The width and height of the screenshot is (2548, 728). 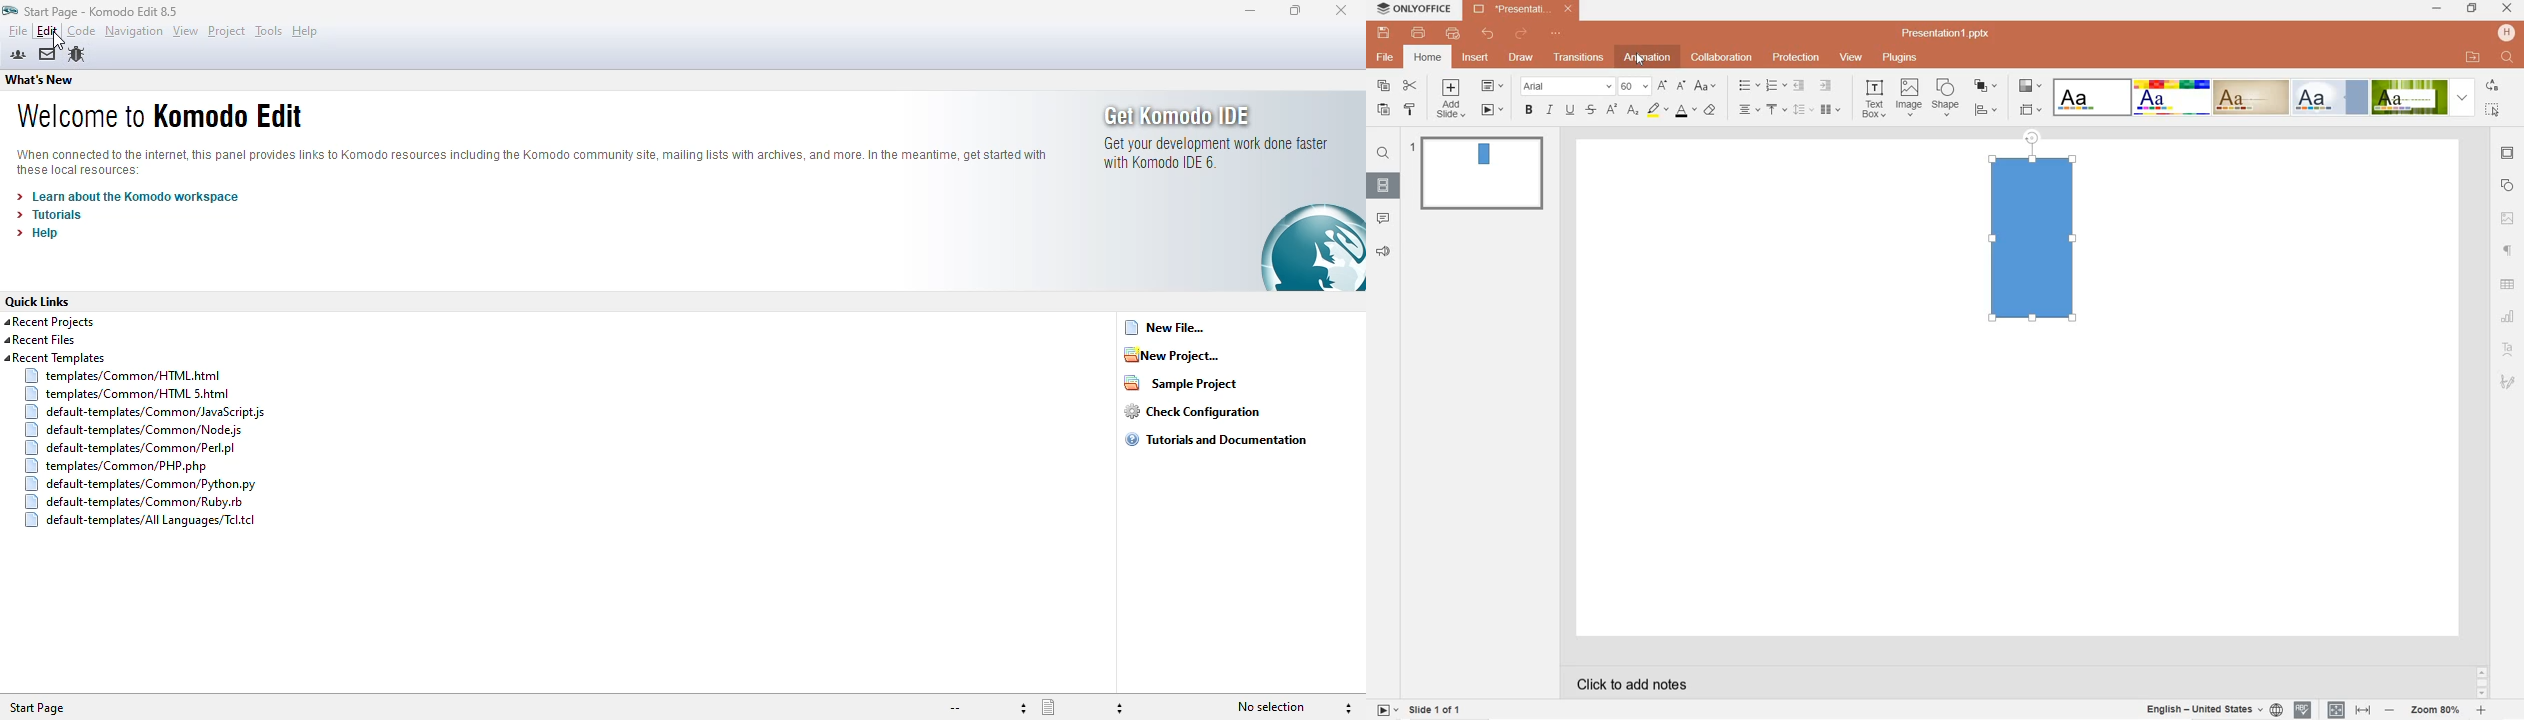 I want to click on paste, so click(x=1381, y=110).